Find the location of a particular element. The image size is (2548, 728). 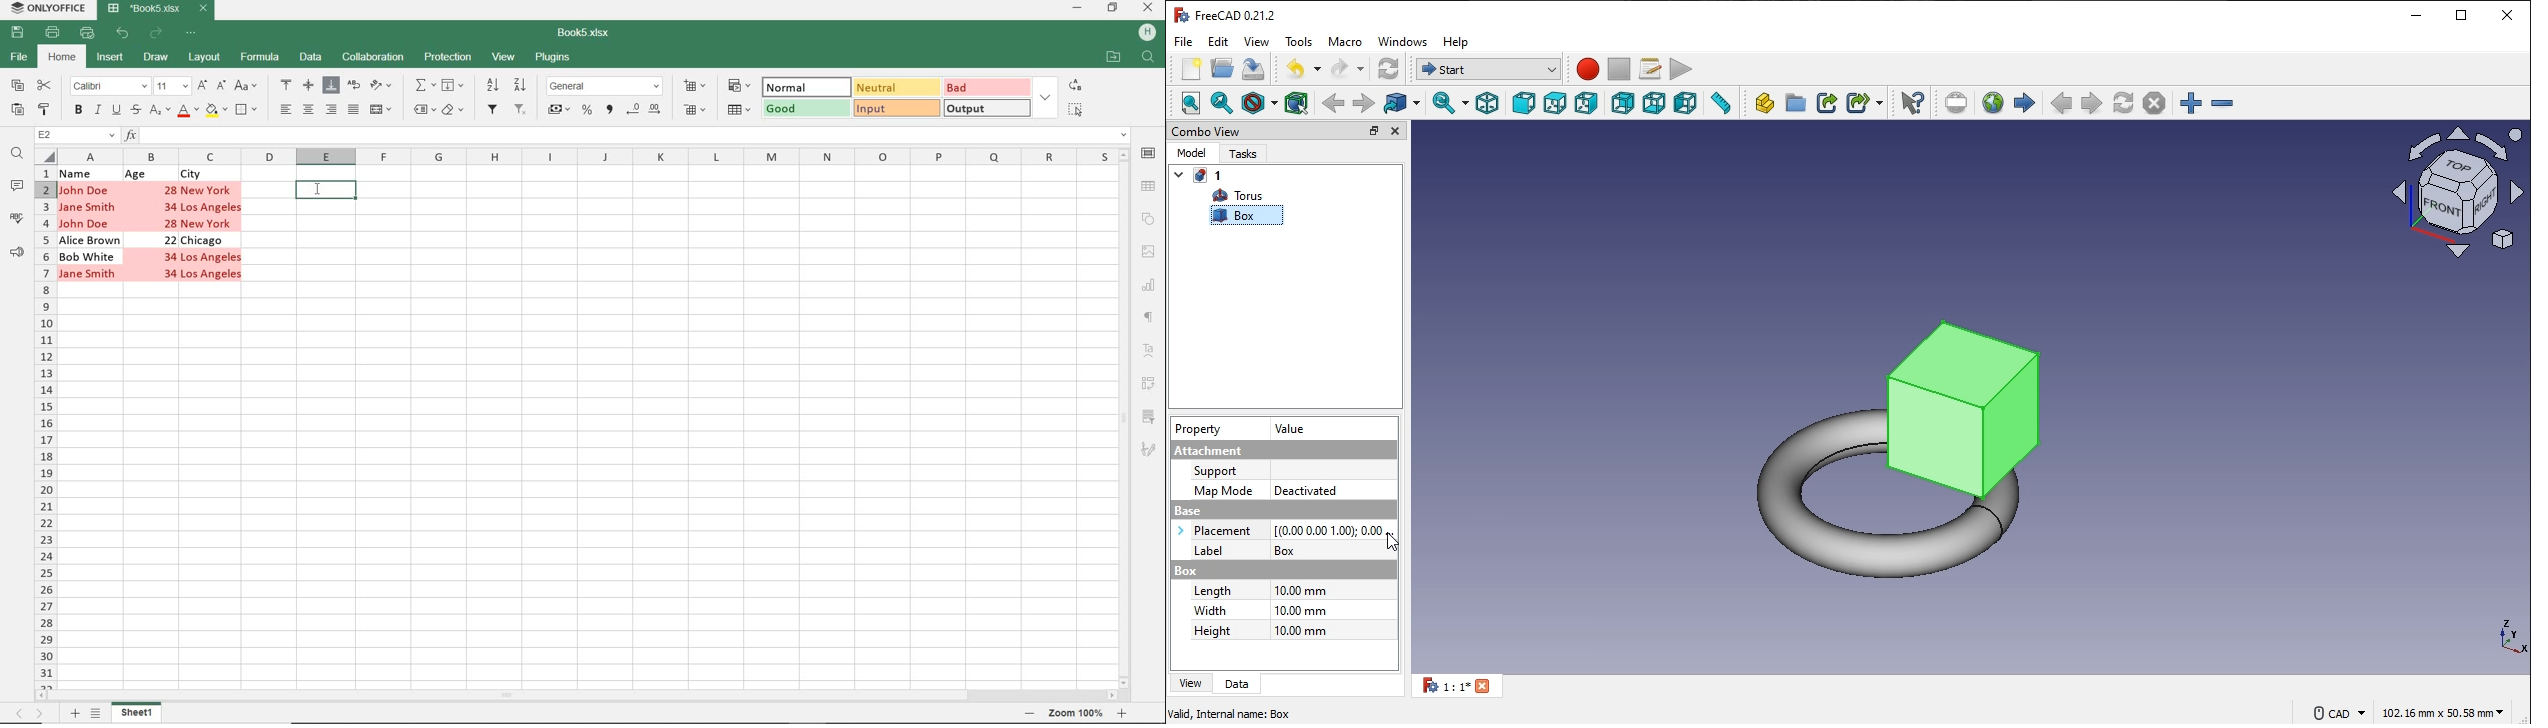

Los Angeles is located at coordinates (214, 207).